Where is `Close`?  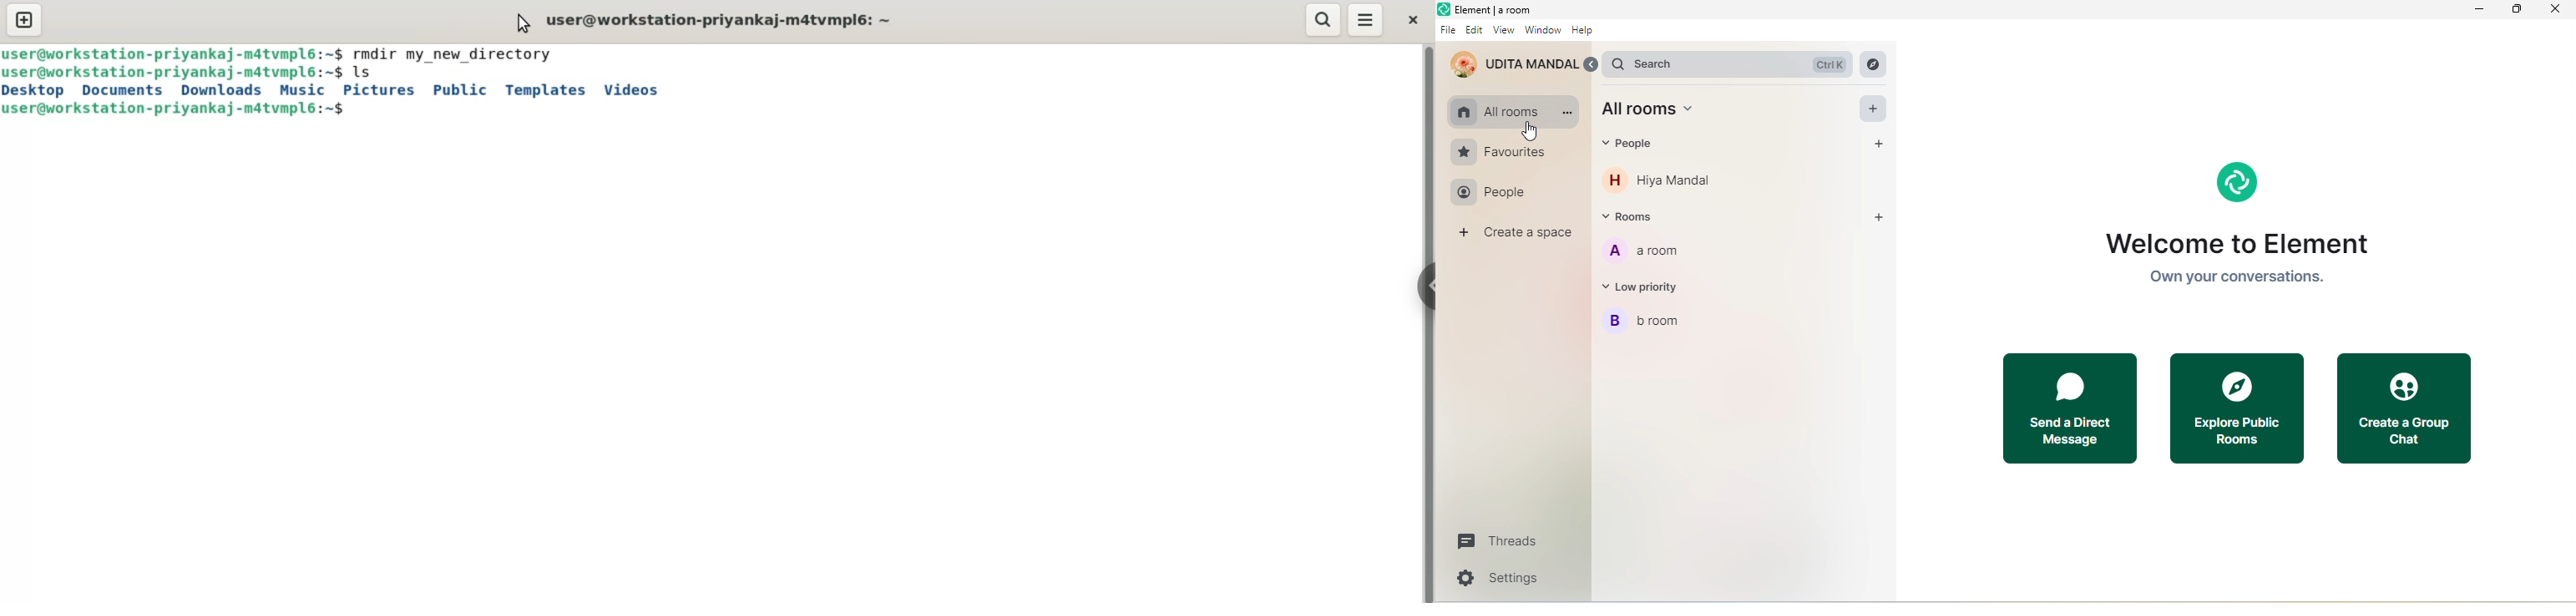 Close is located at coordinates (2560, 10).